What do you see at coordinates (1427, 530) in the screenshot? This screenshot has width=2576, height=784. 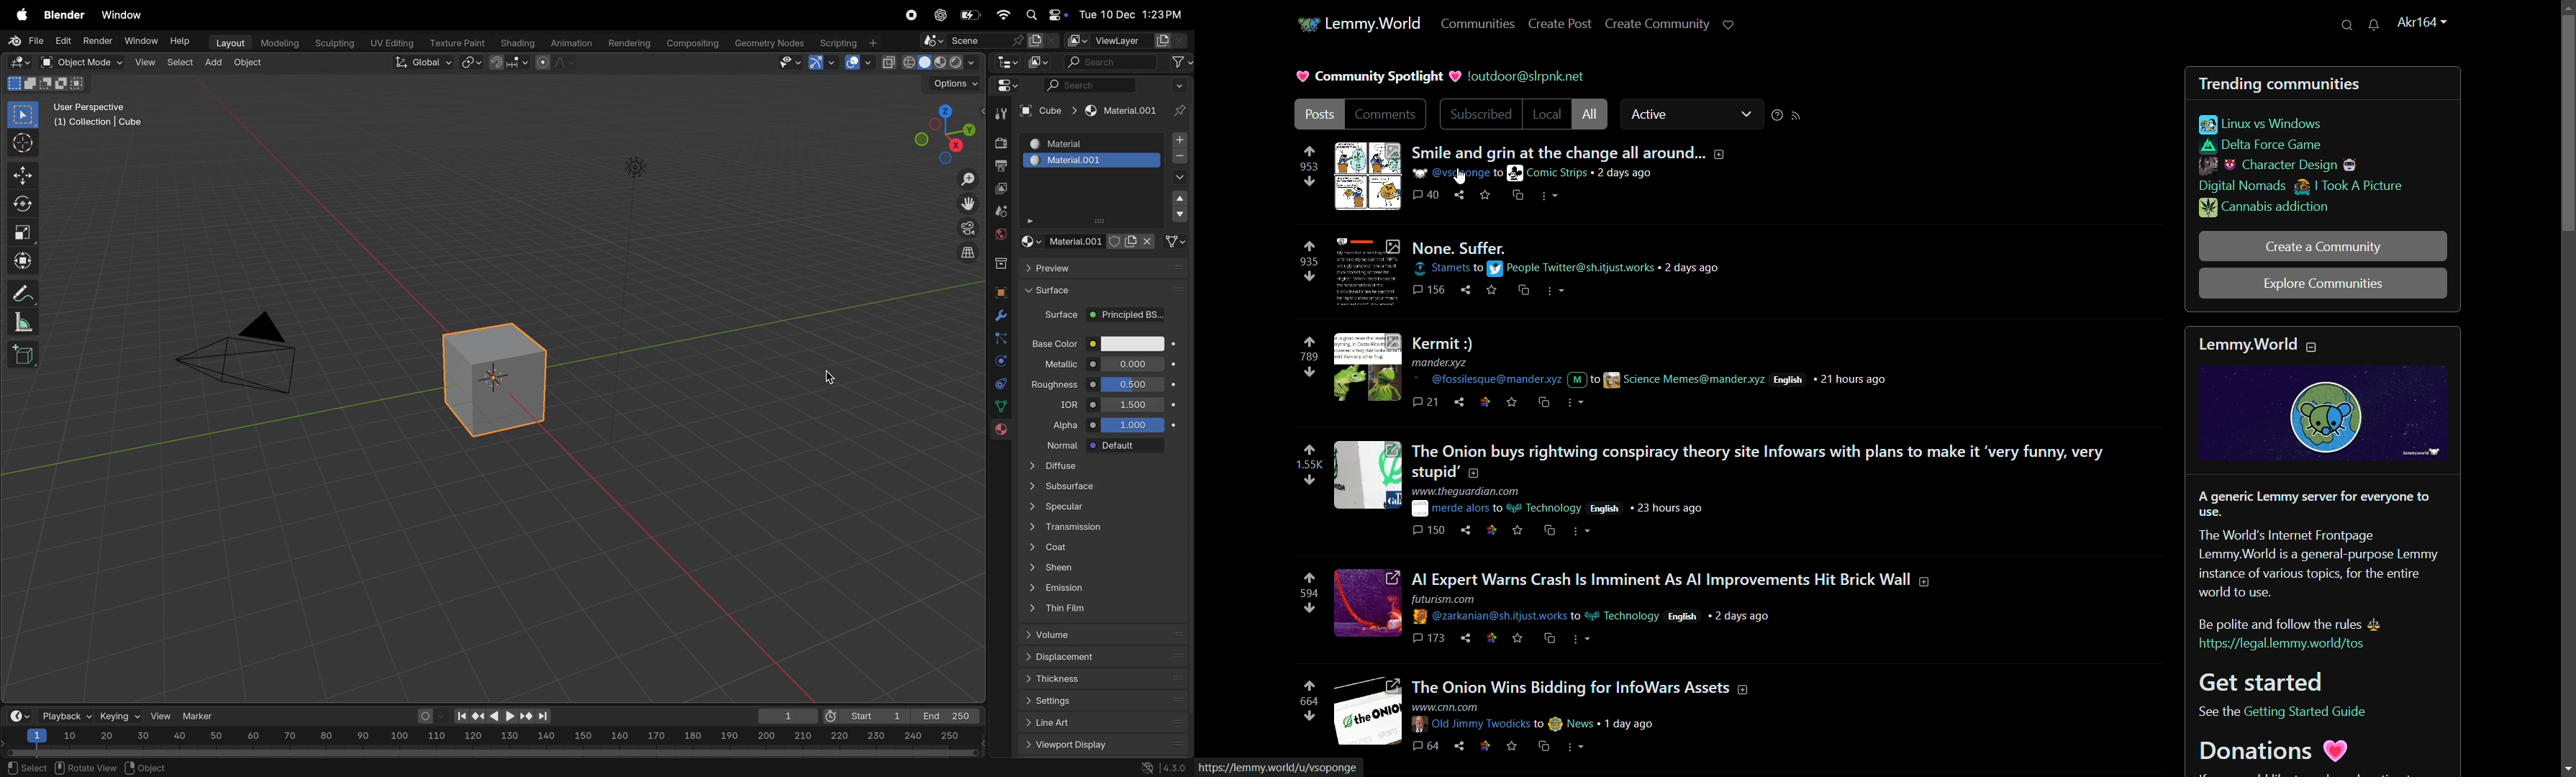 I see `comments` at bounding box center [1427, 530].